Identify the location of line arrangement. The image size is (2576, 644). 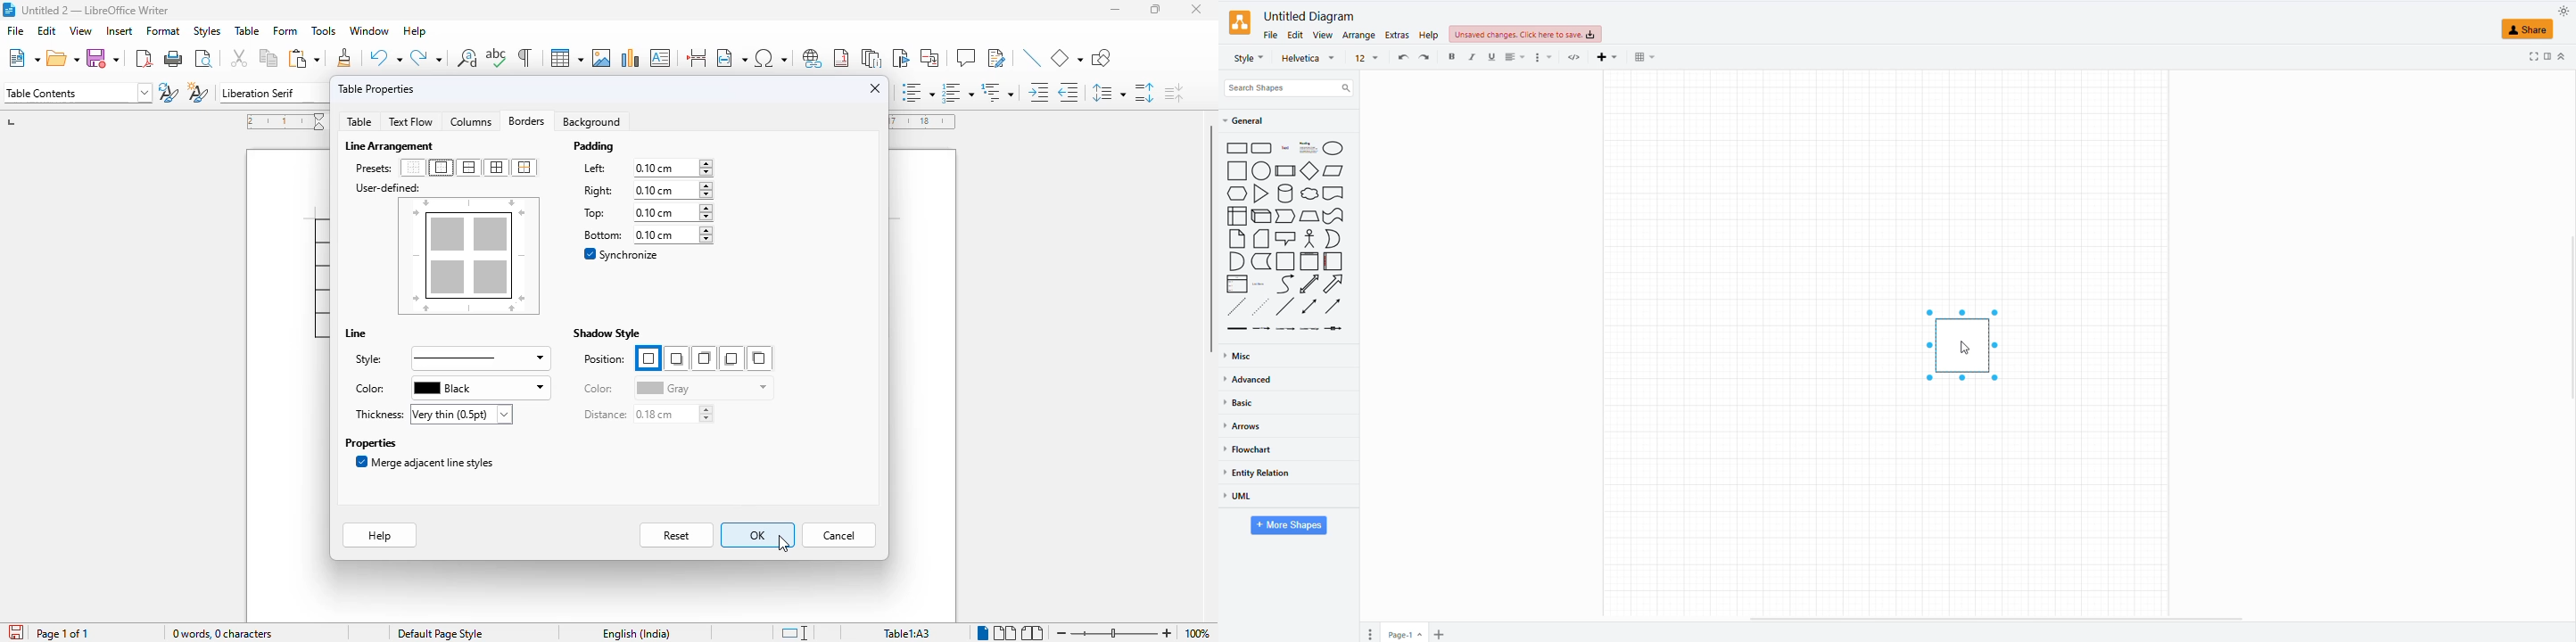
(392, 146).